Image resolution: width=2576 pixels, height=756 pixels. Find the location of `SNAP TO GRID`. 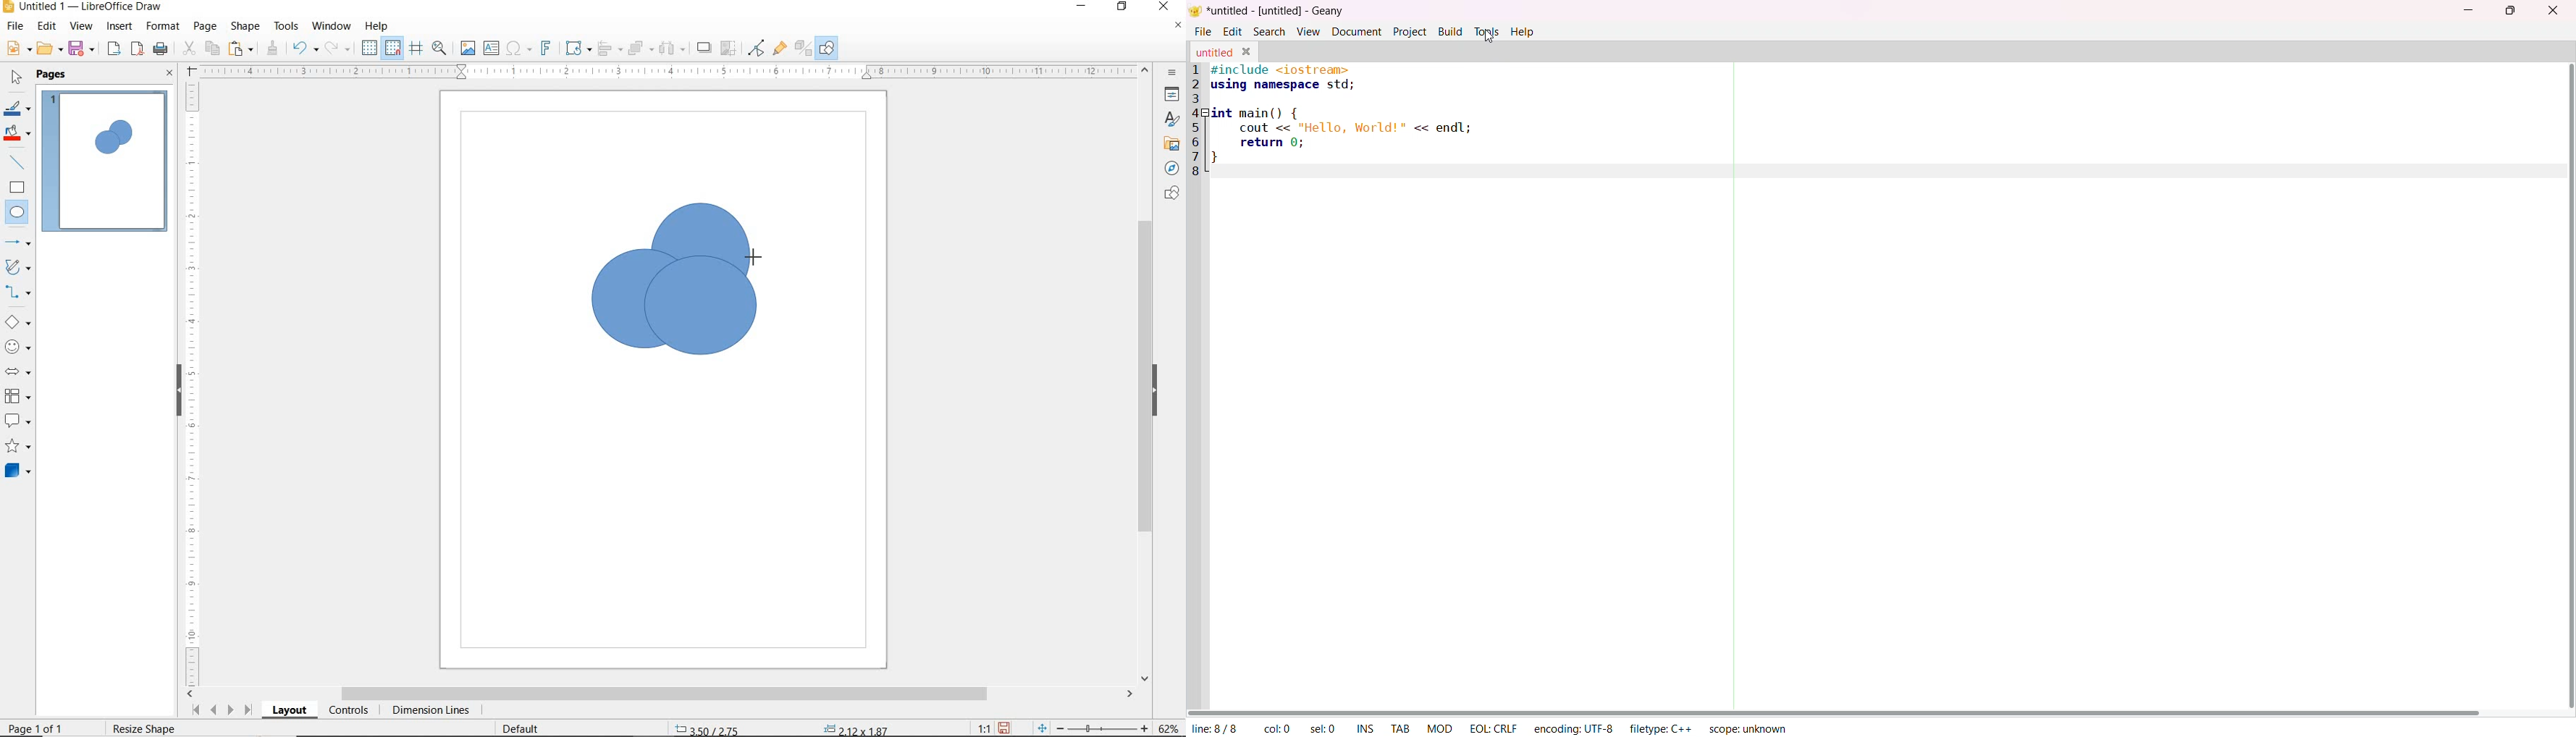

SNAP TO GRID is located at coordinates (392, 48).